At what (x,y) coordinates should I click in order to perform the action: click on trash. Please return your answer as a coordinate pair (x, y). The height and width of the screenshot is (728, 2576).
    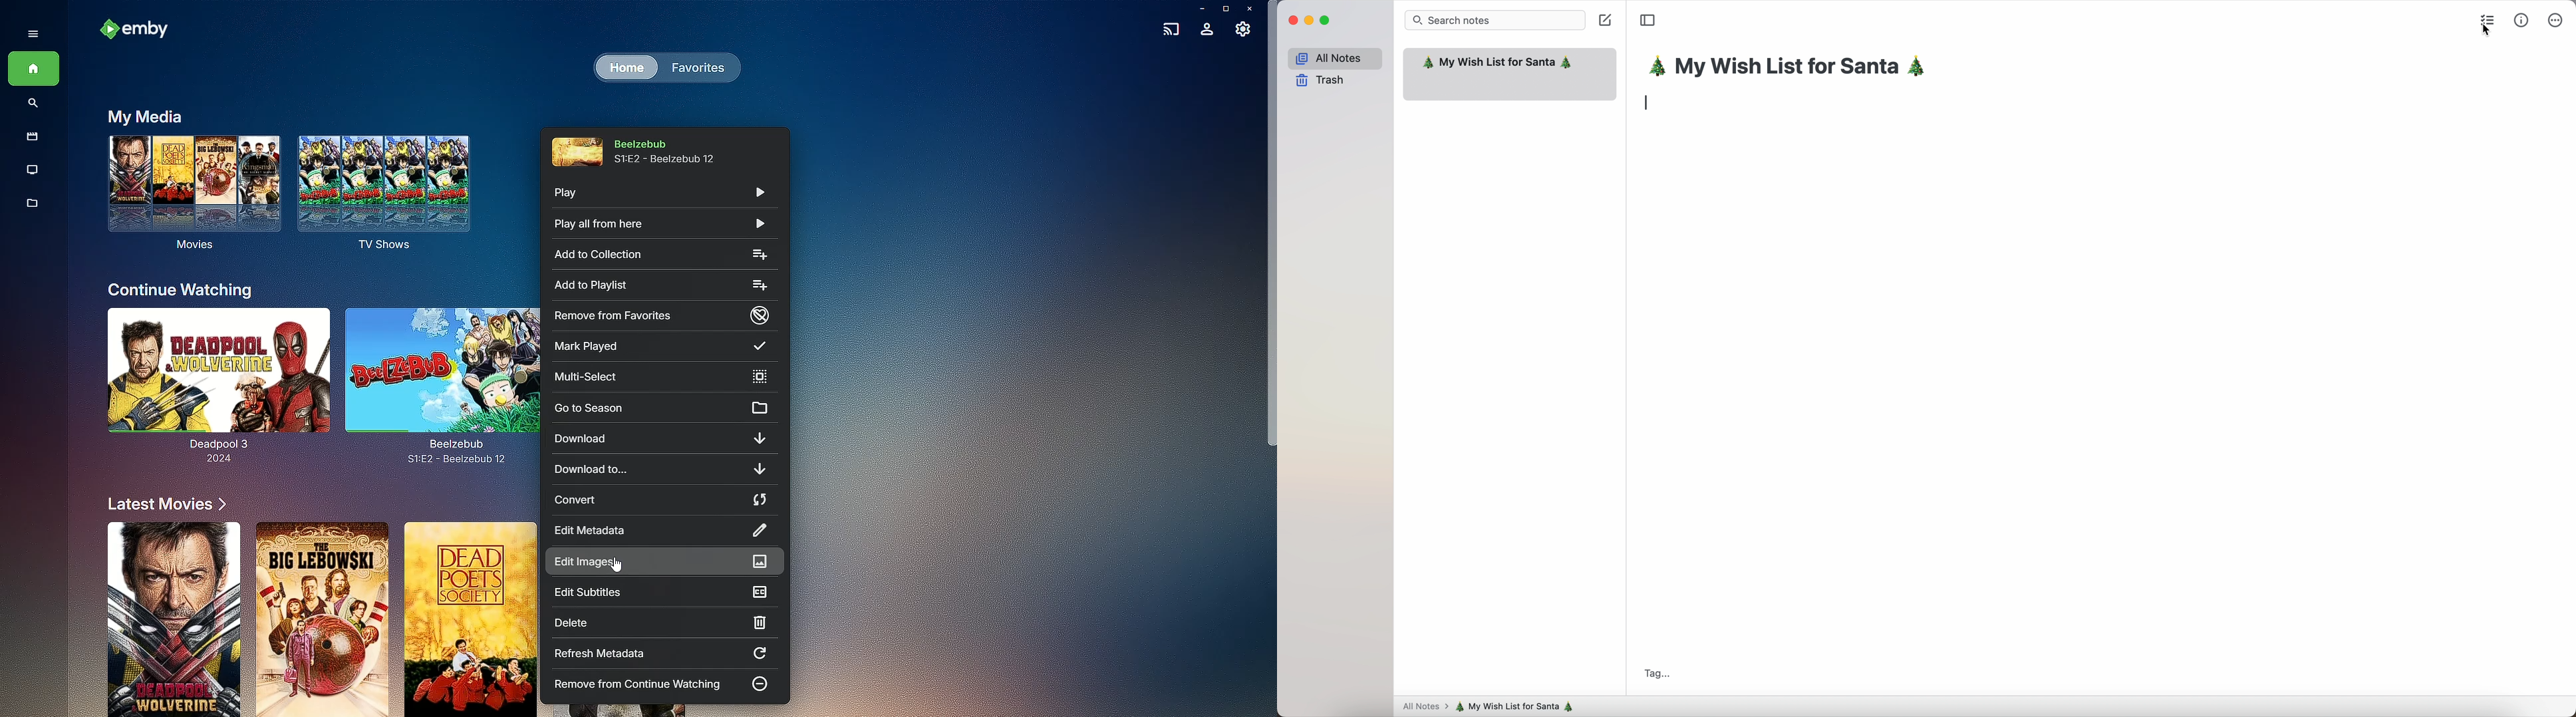
    Looking at the image, I should click on (1321, 82).